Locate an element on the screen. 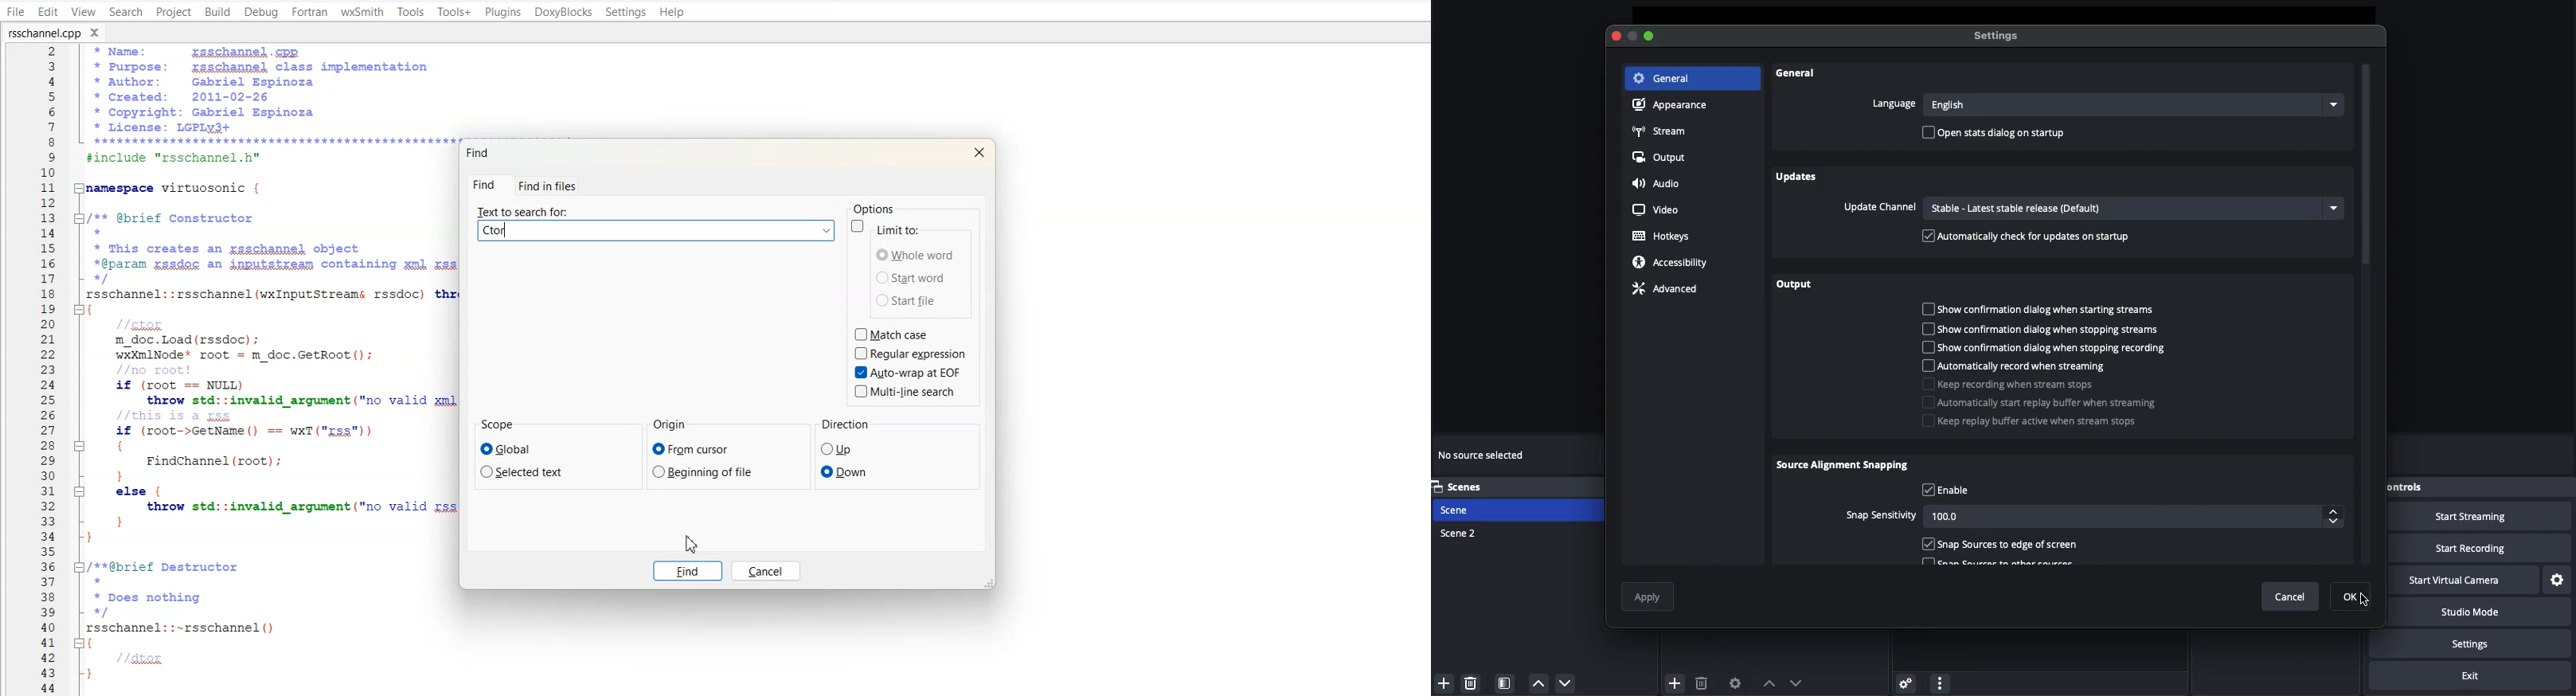 The image size is (2576, 700). wxSmith is located at coordinates (362, 11).